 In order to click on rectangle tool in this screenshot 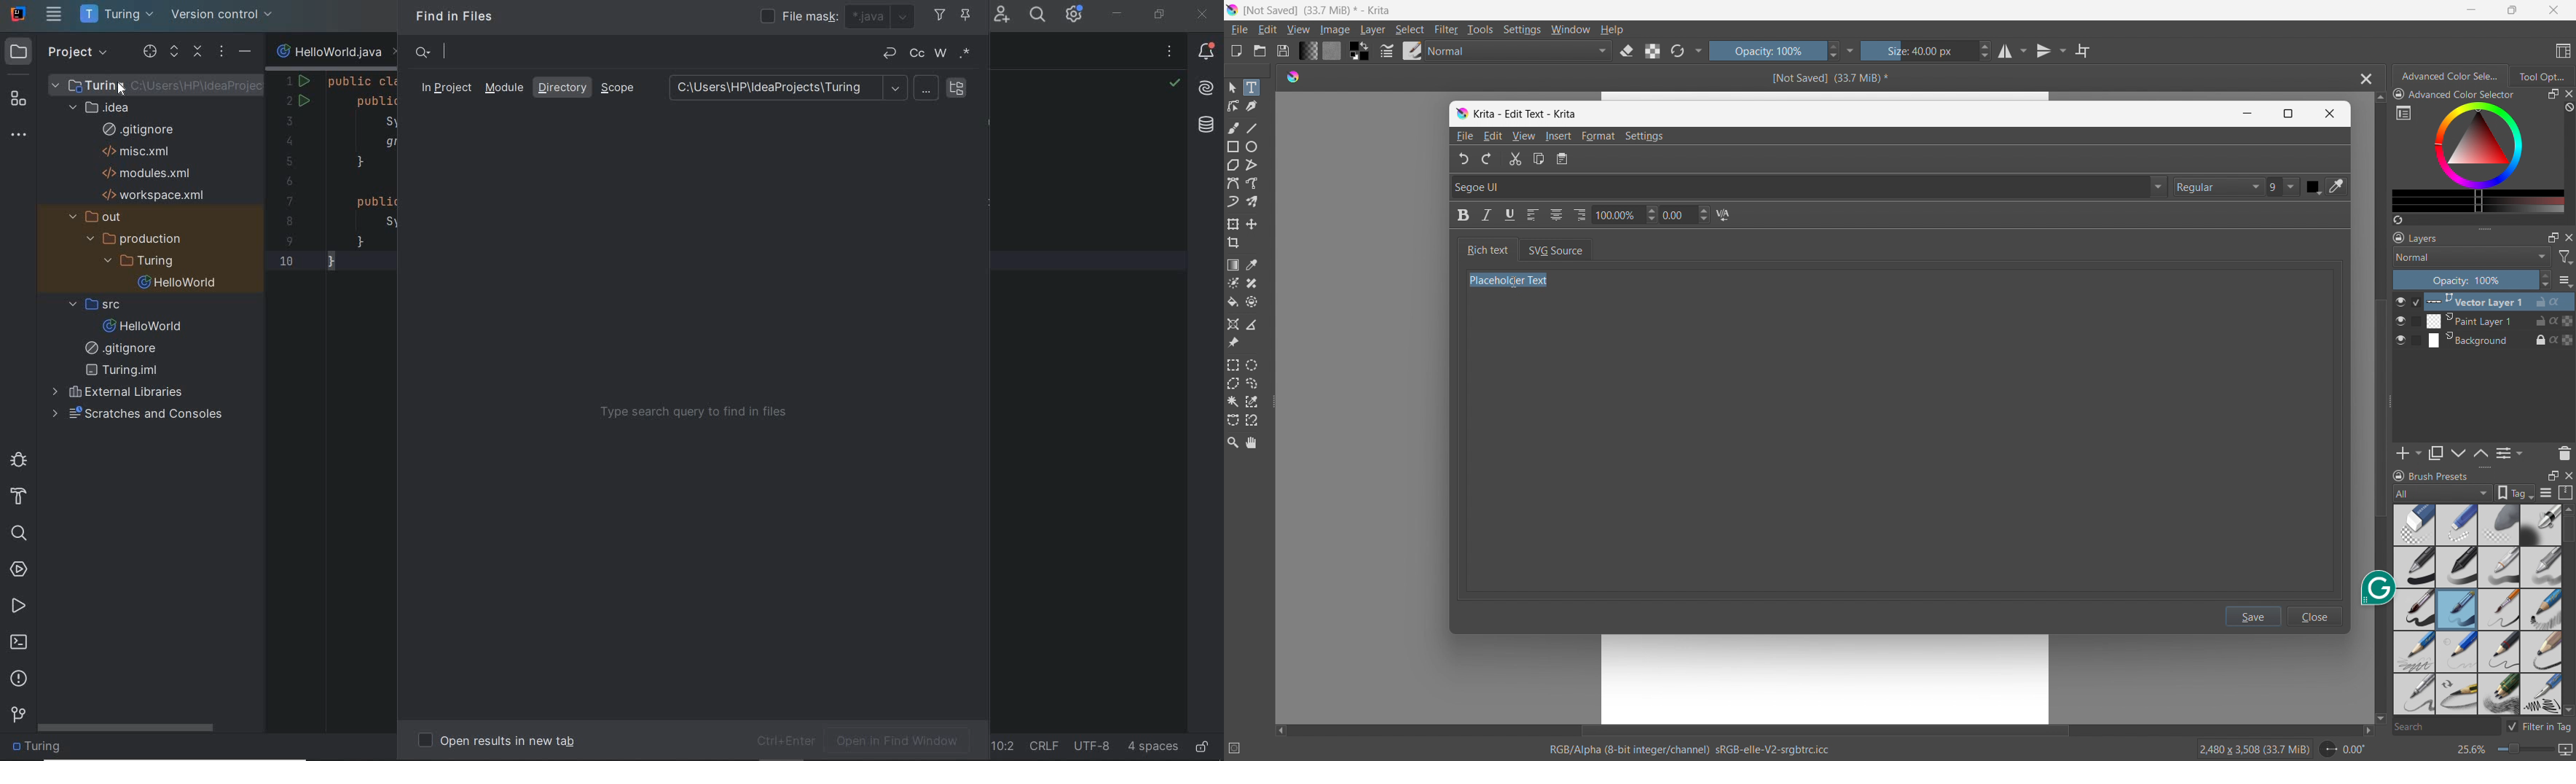, I will do `click(1234, 147)`.